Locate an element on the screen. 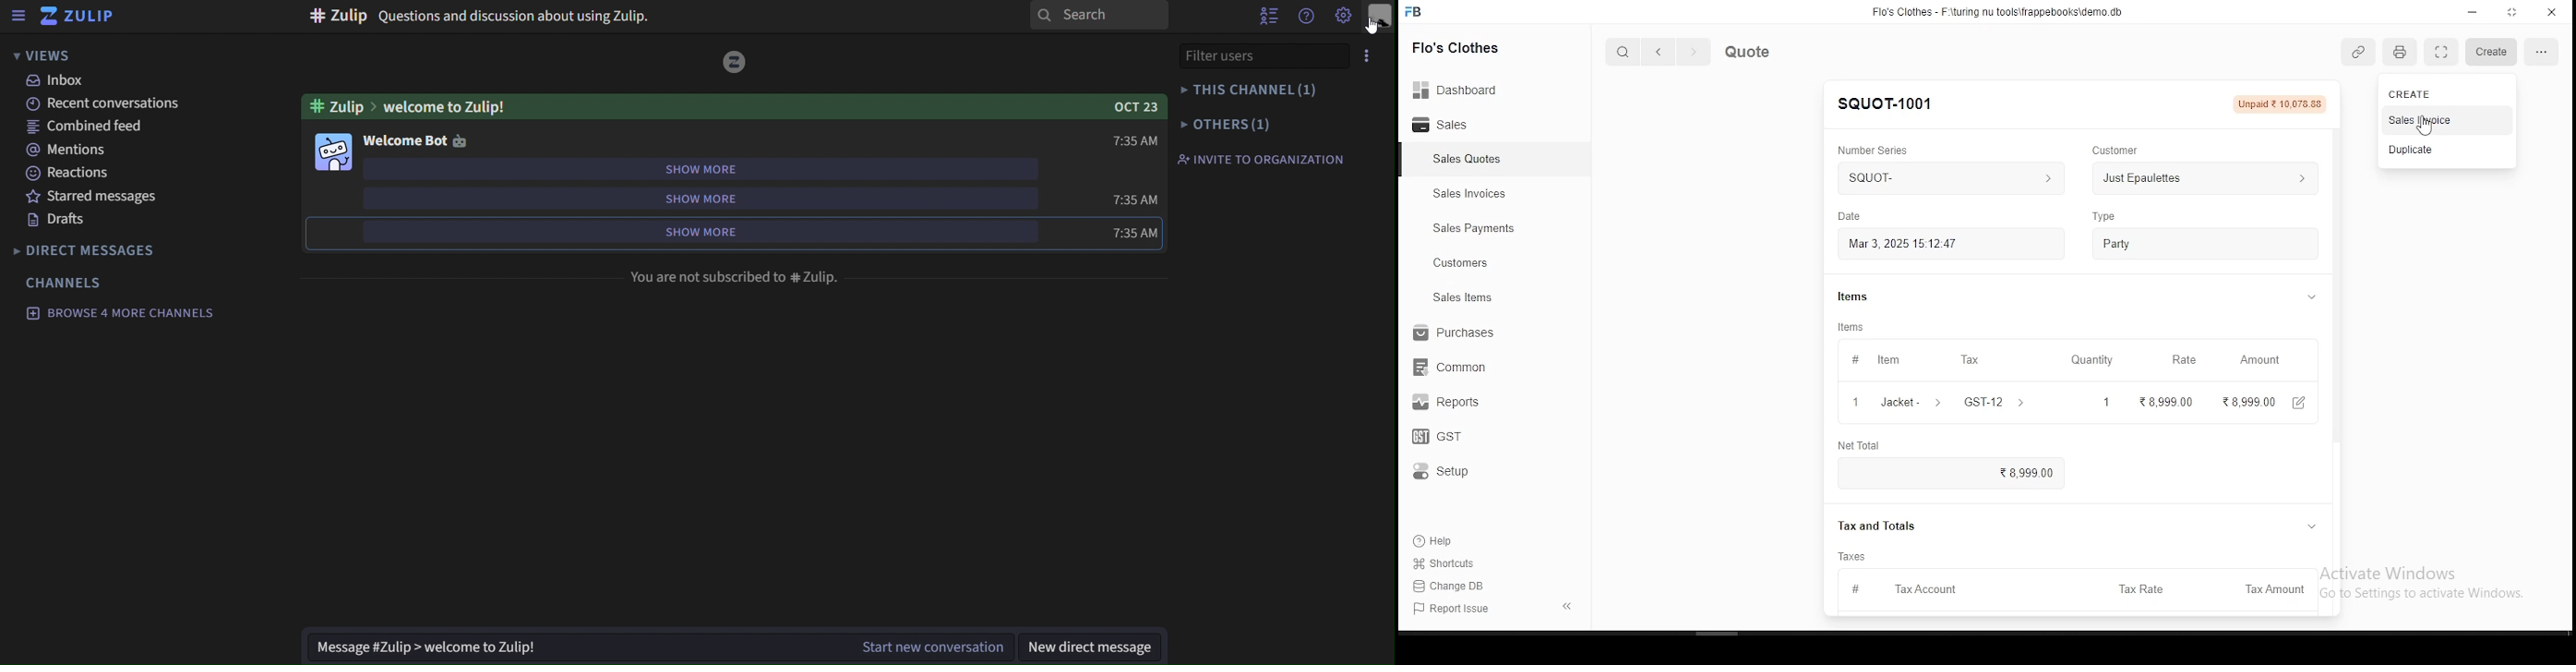 Image resolution: width=2576 pixels, height=672 pixels. SQUOT-1001 is located at coordinates (1893, 101).